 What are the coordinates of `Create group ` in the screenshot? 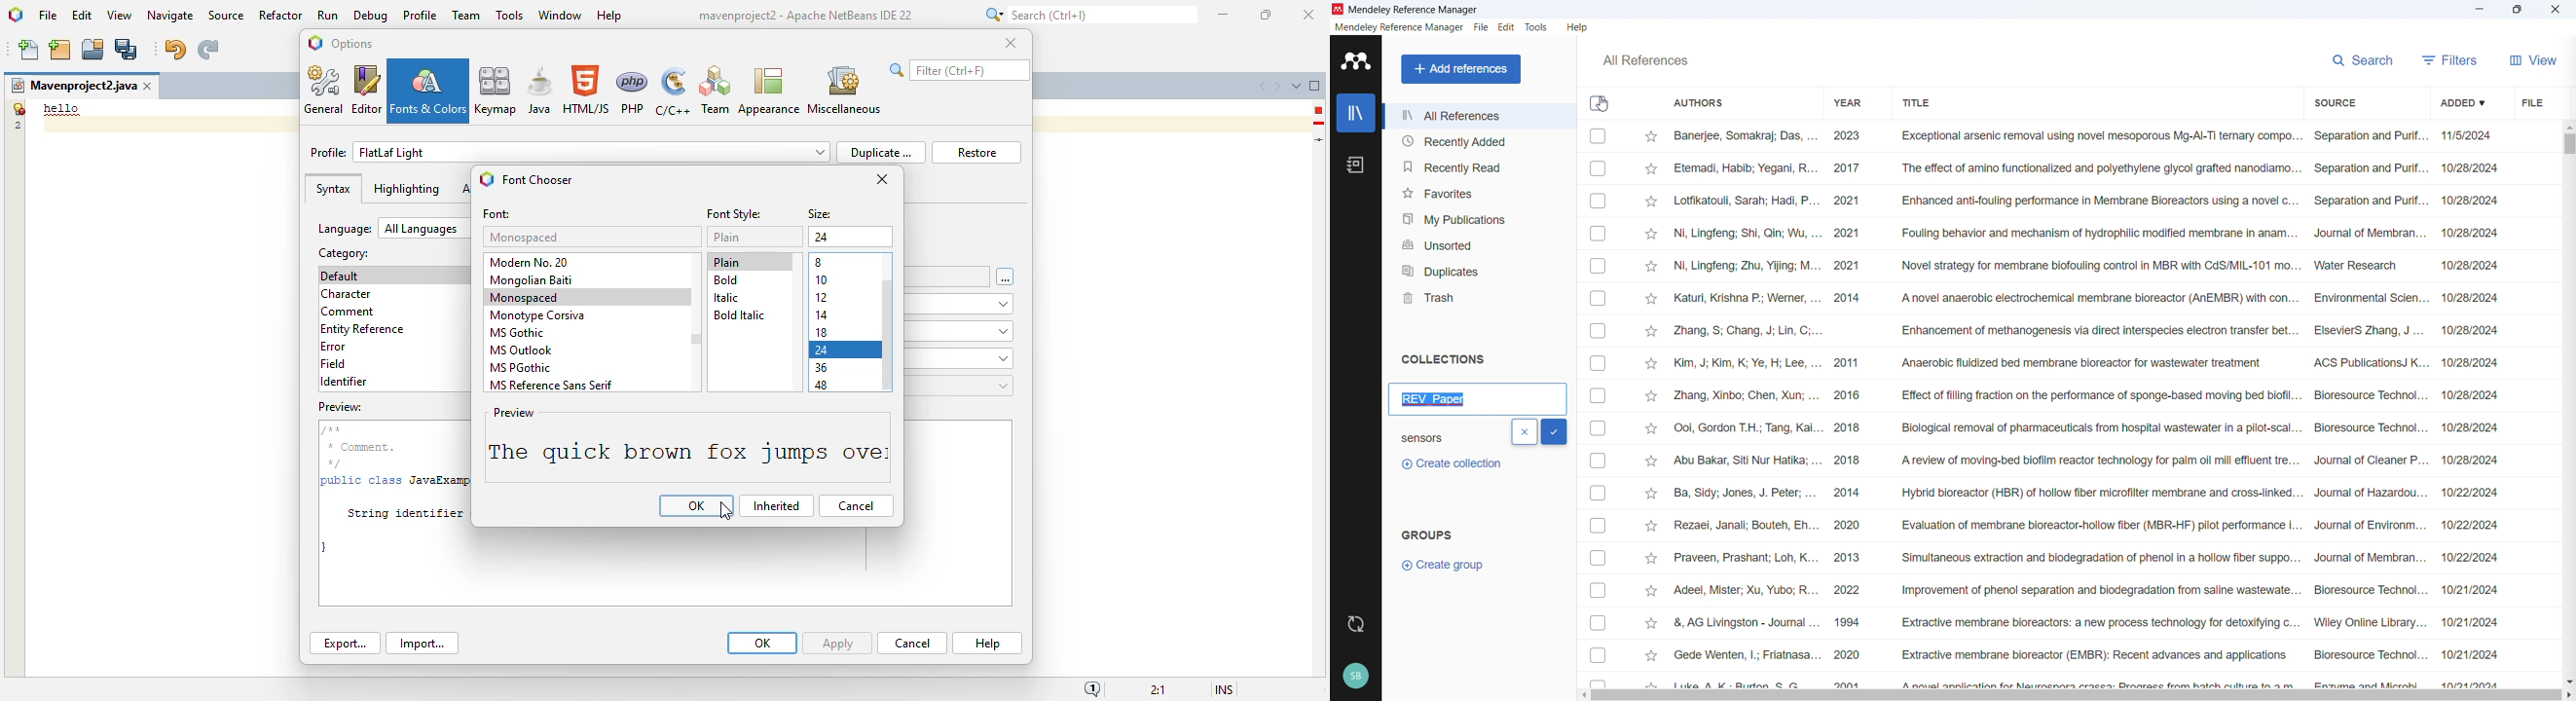 It's located at (1445, 565).